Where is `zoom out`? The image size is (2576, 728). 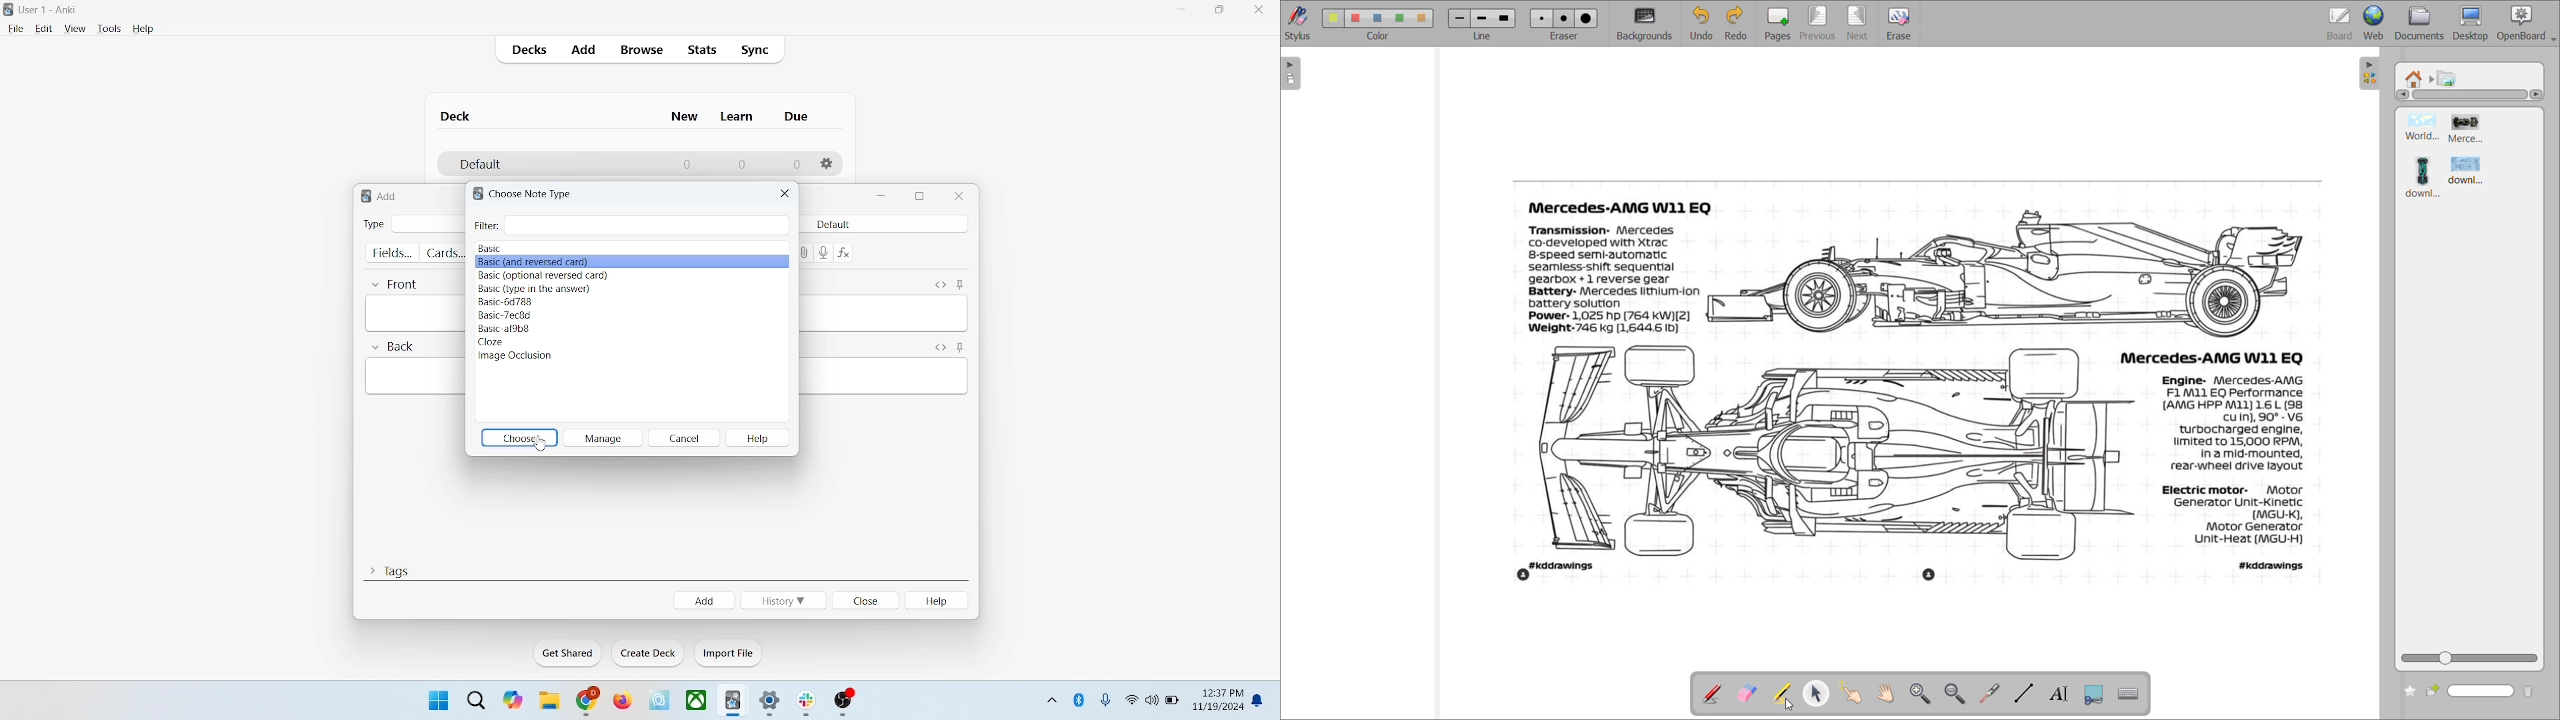
zoom out is located at coordinates (1955, 694).